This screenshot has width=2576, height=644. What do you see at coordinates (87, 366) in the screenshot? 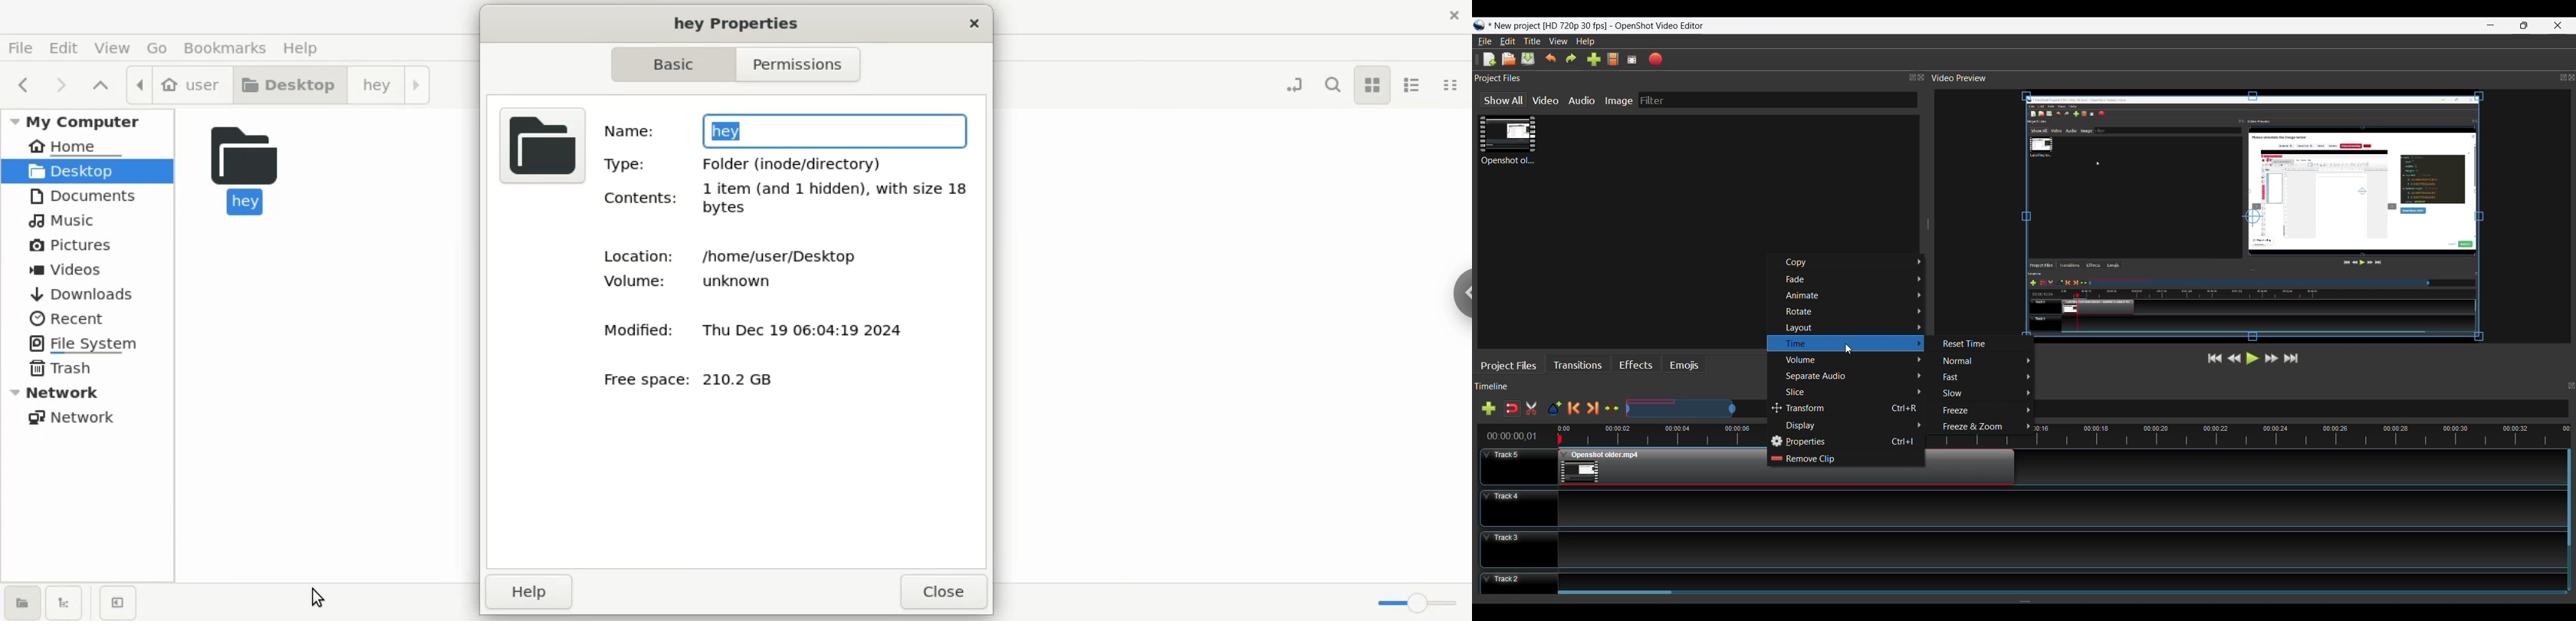
I see `trash` at bounding box center [87, 366].